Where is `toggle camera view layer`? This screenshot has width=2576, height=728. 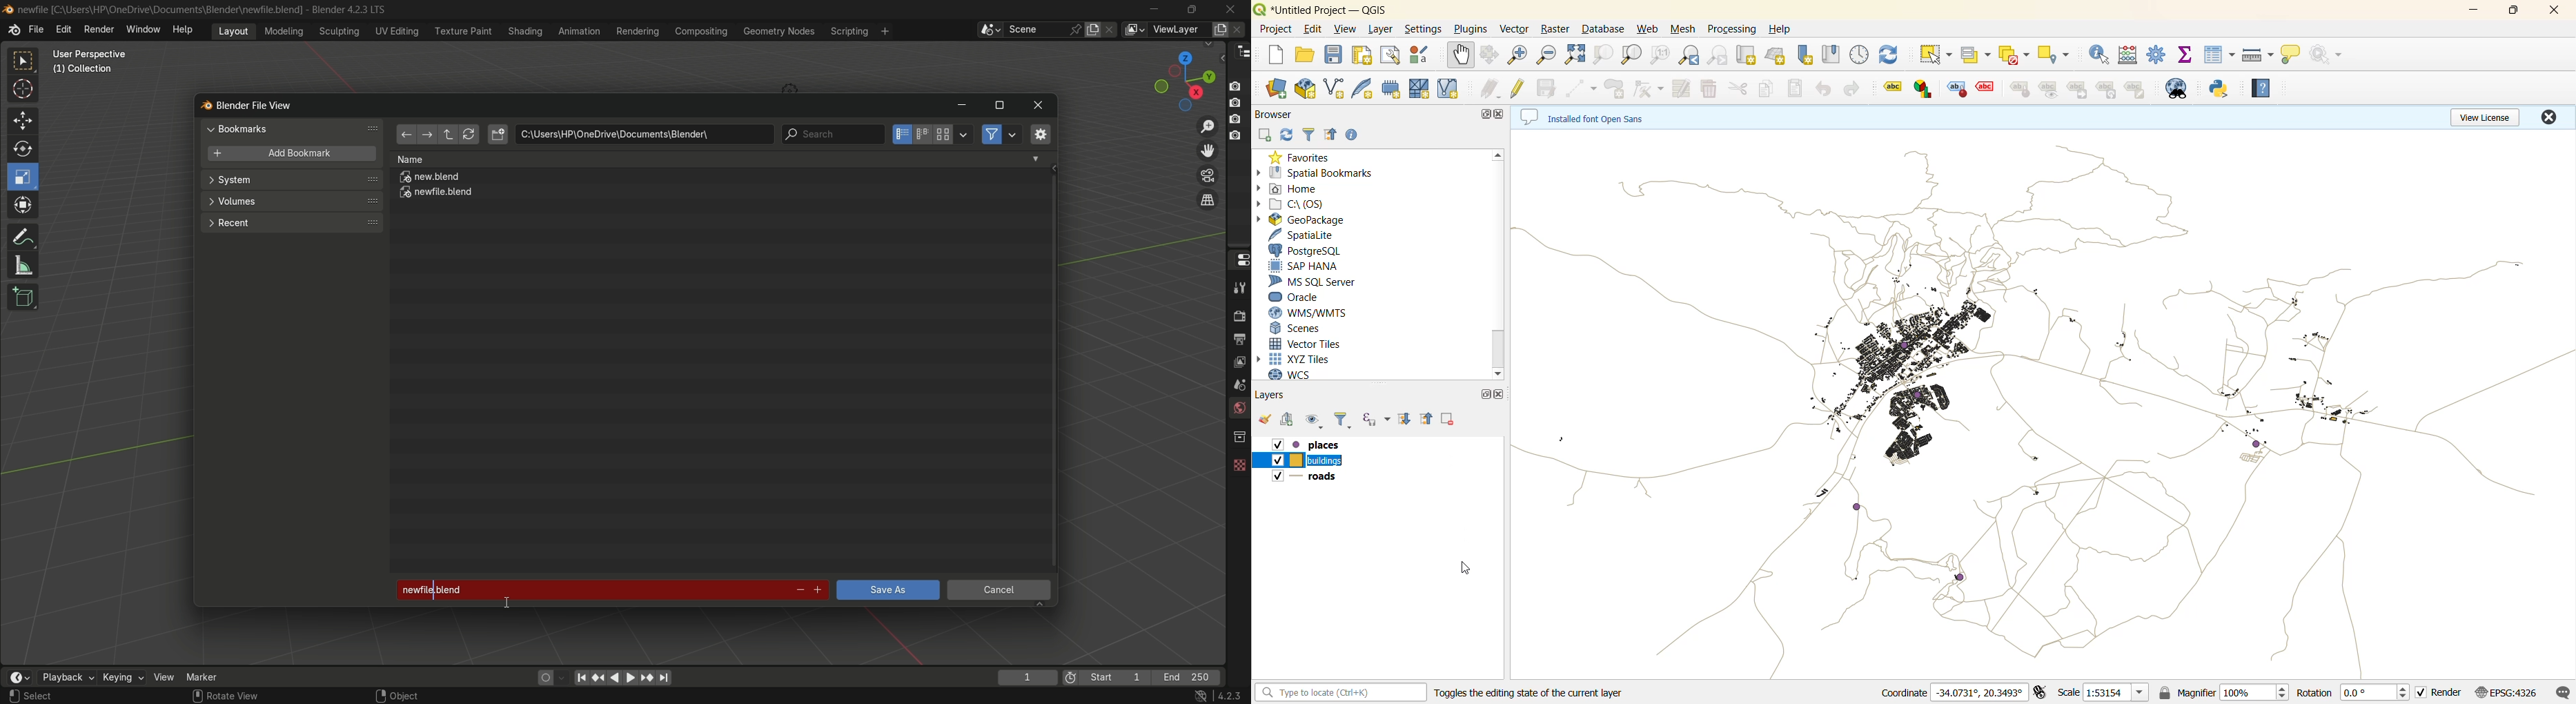 toggle camera view layer is located at coordinates (1208, 174).